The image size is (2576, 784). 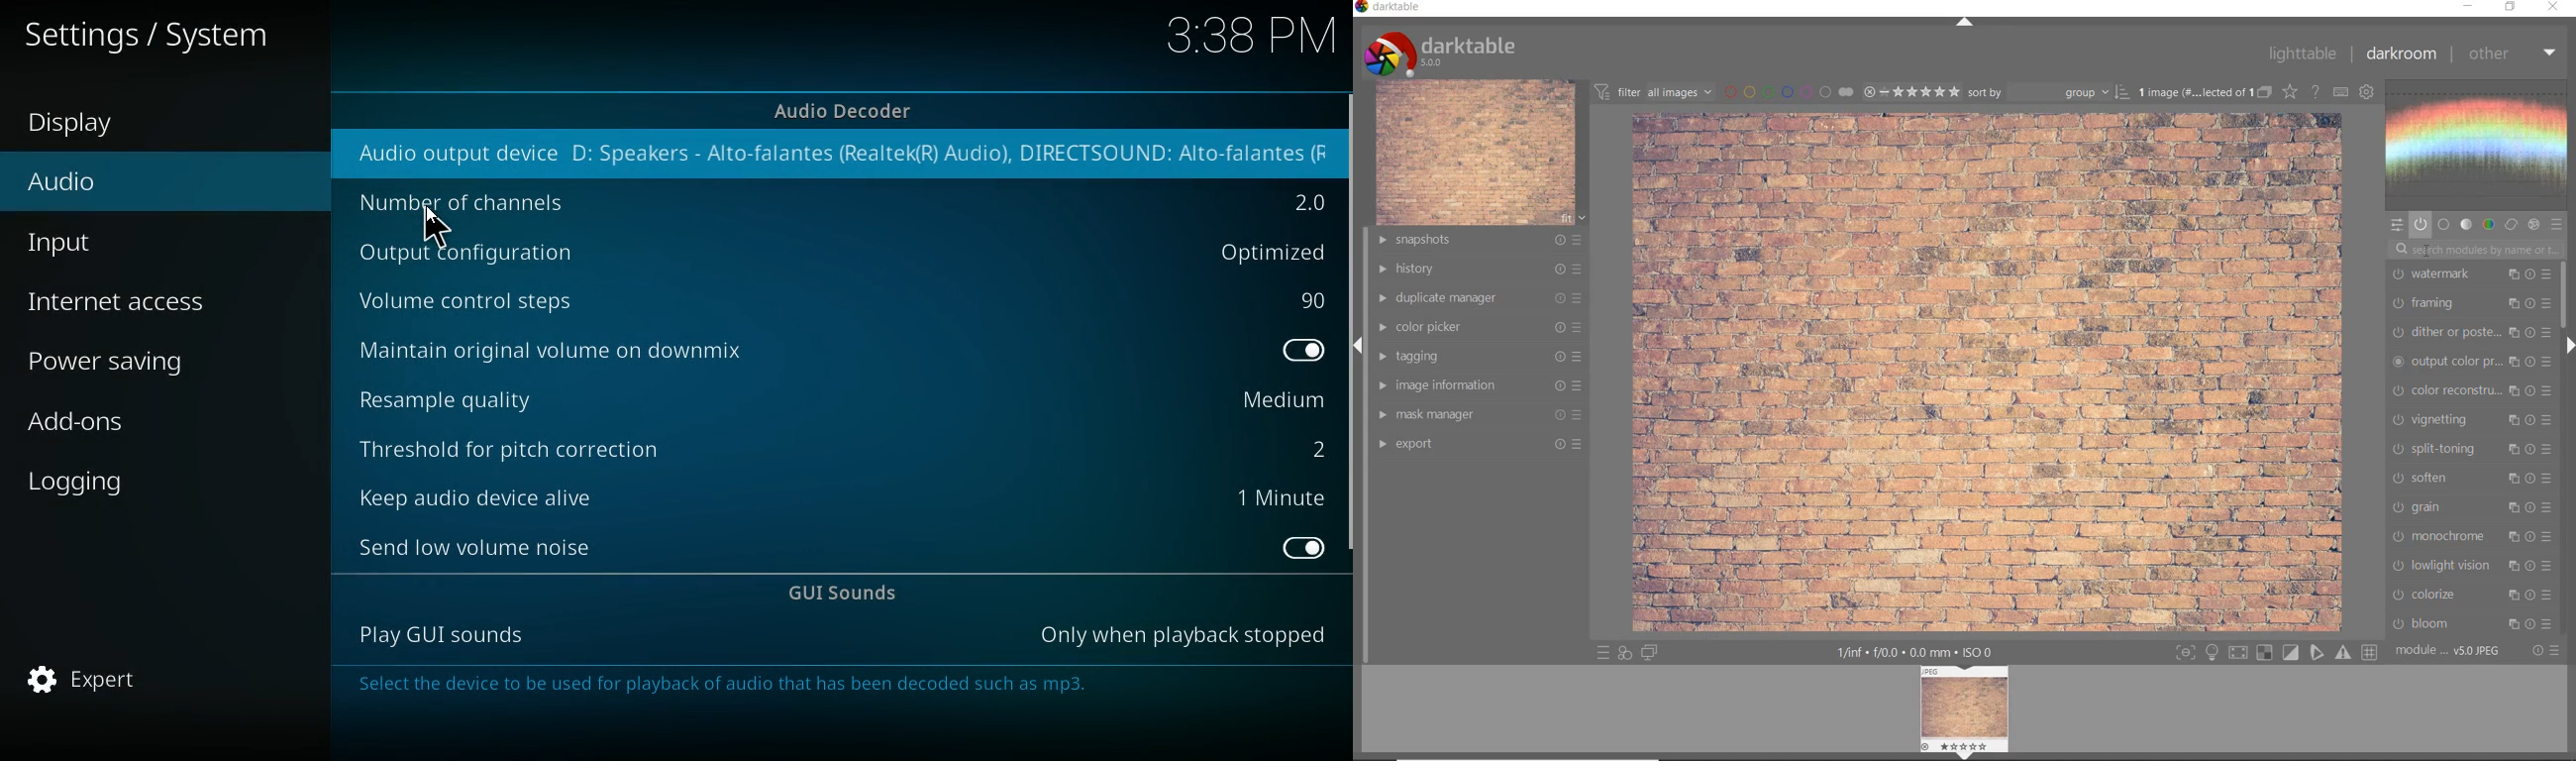 What do you see at coordinates (2277, 650) in the screenshot?
I see `toggle modes` at bounding box center [2277, 650].